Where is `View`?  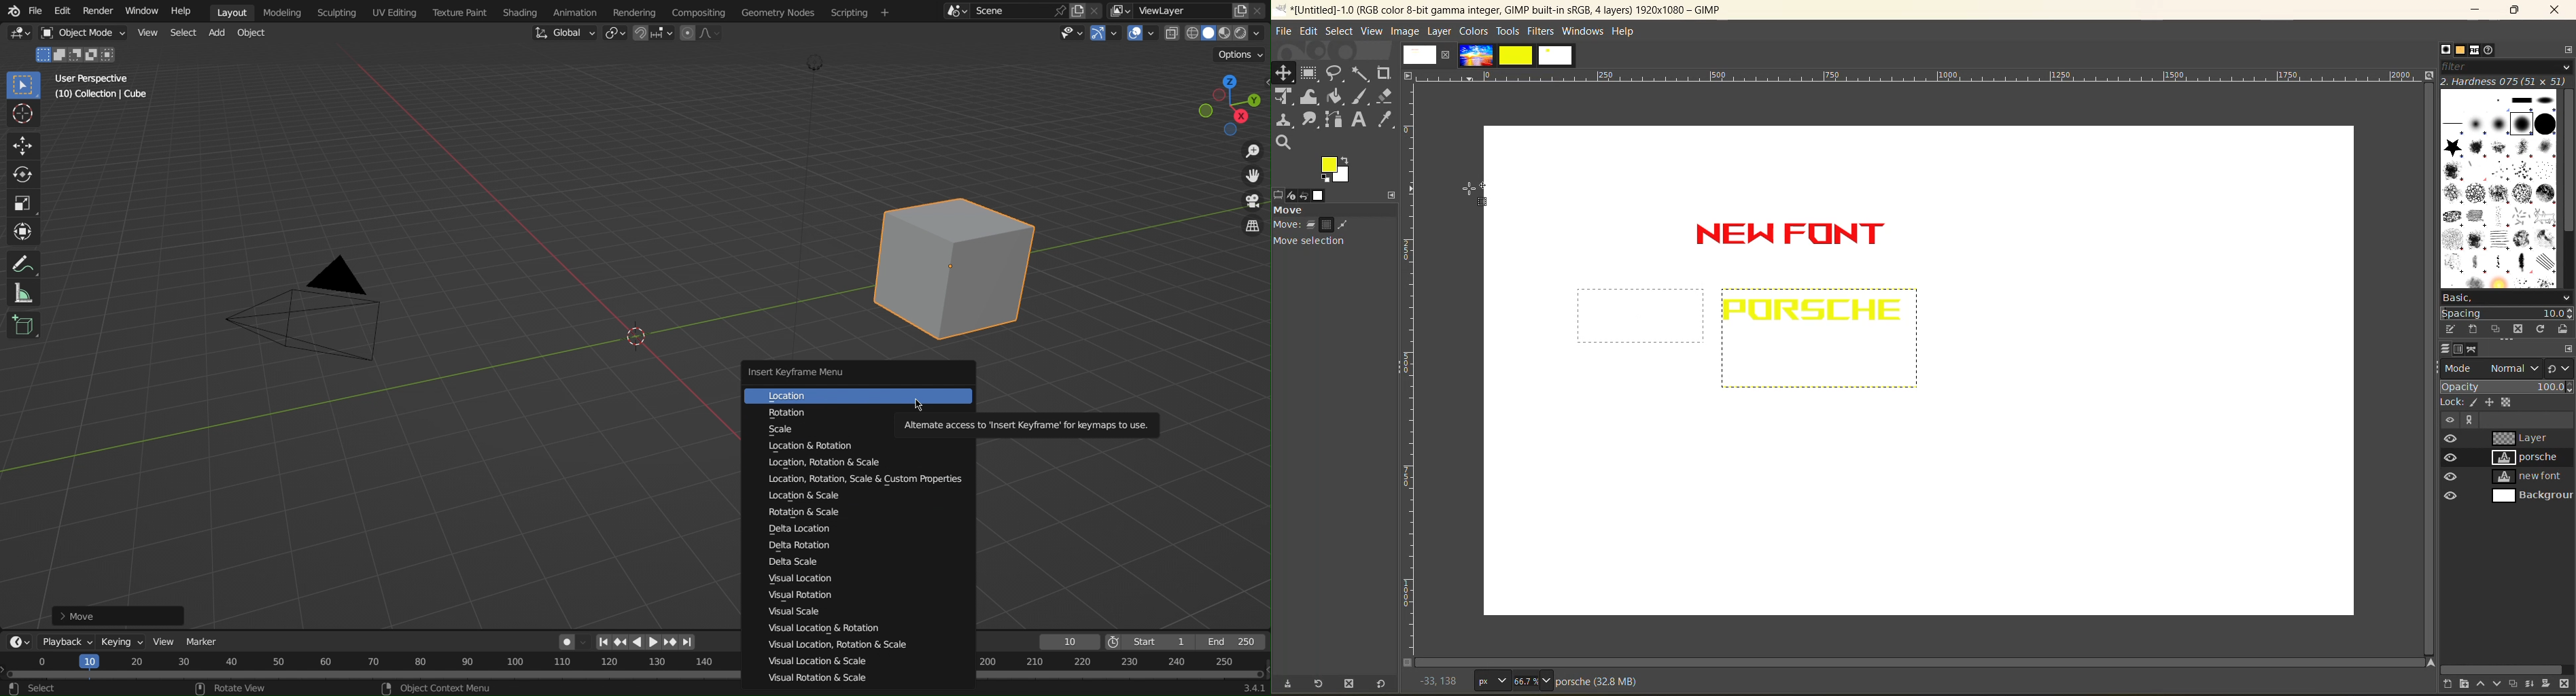
View is located at coordinates (149, 33).